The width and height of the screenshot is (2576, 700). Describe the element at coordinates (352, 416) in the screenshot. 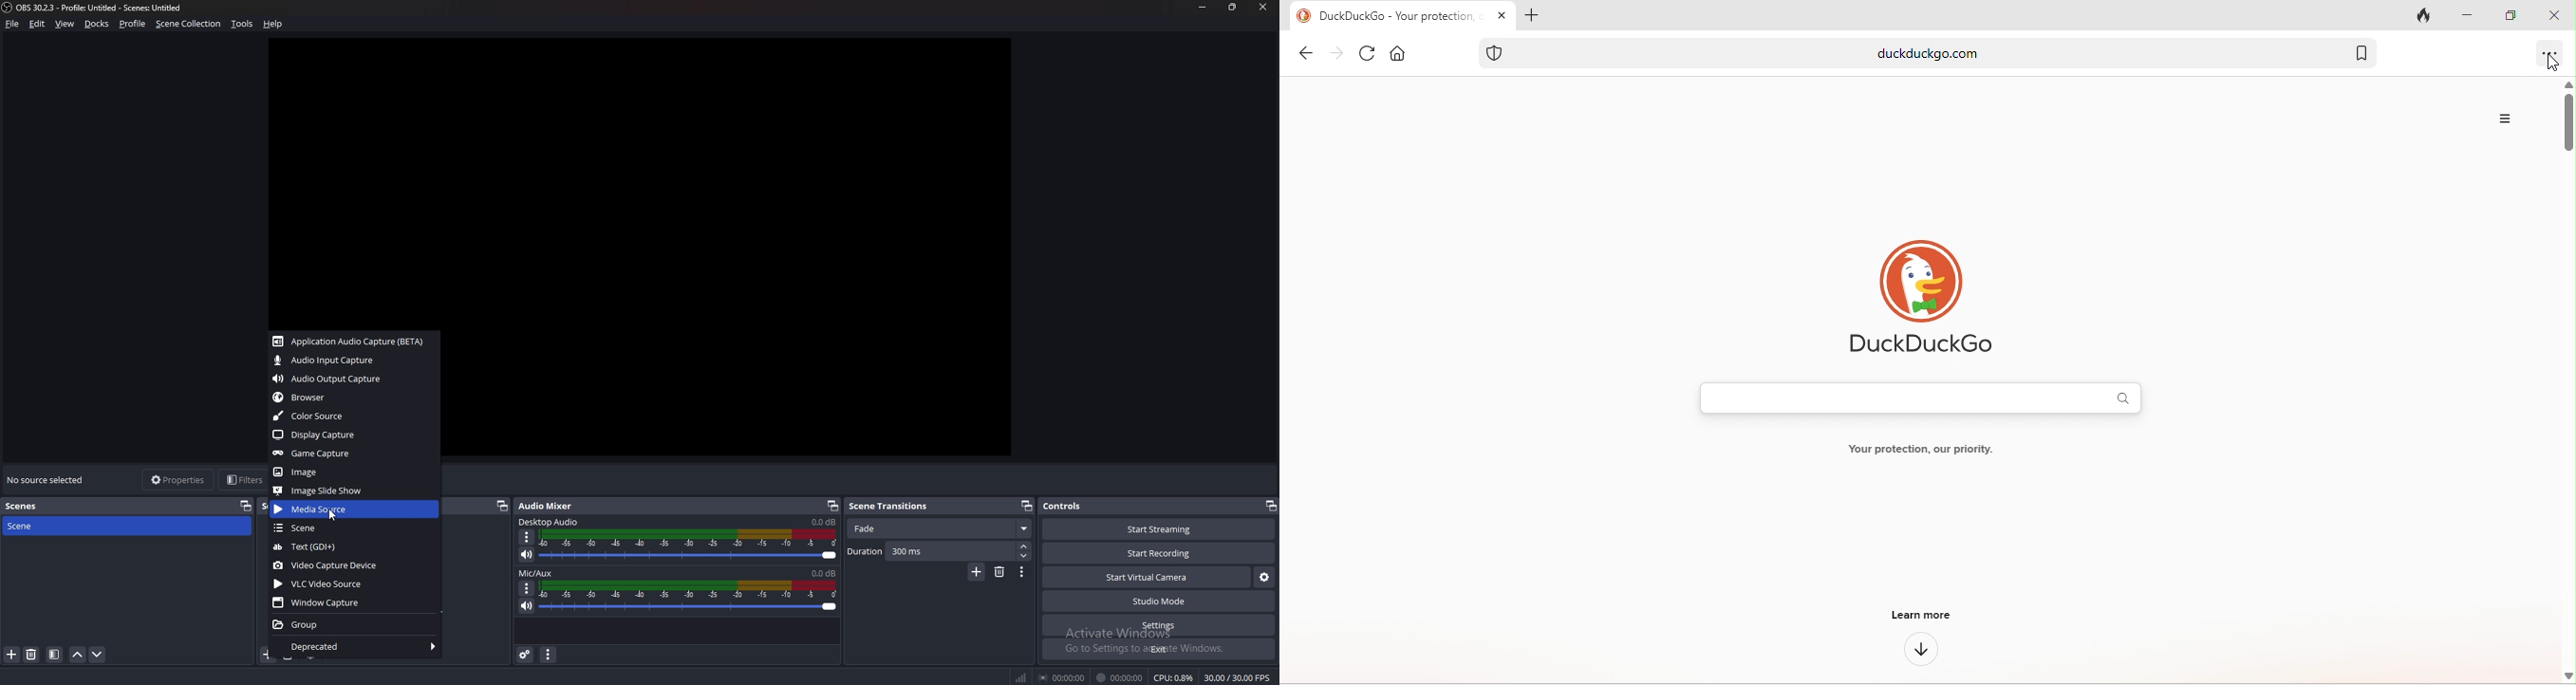

I see `Colors source` at that location.